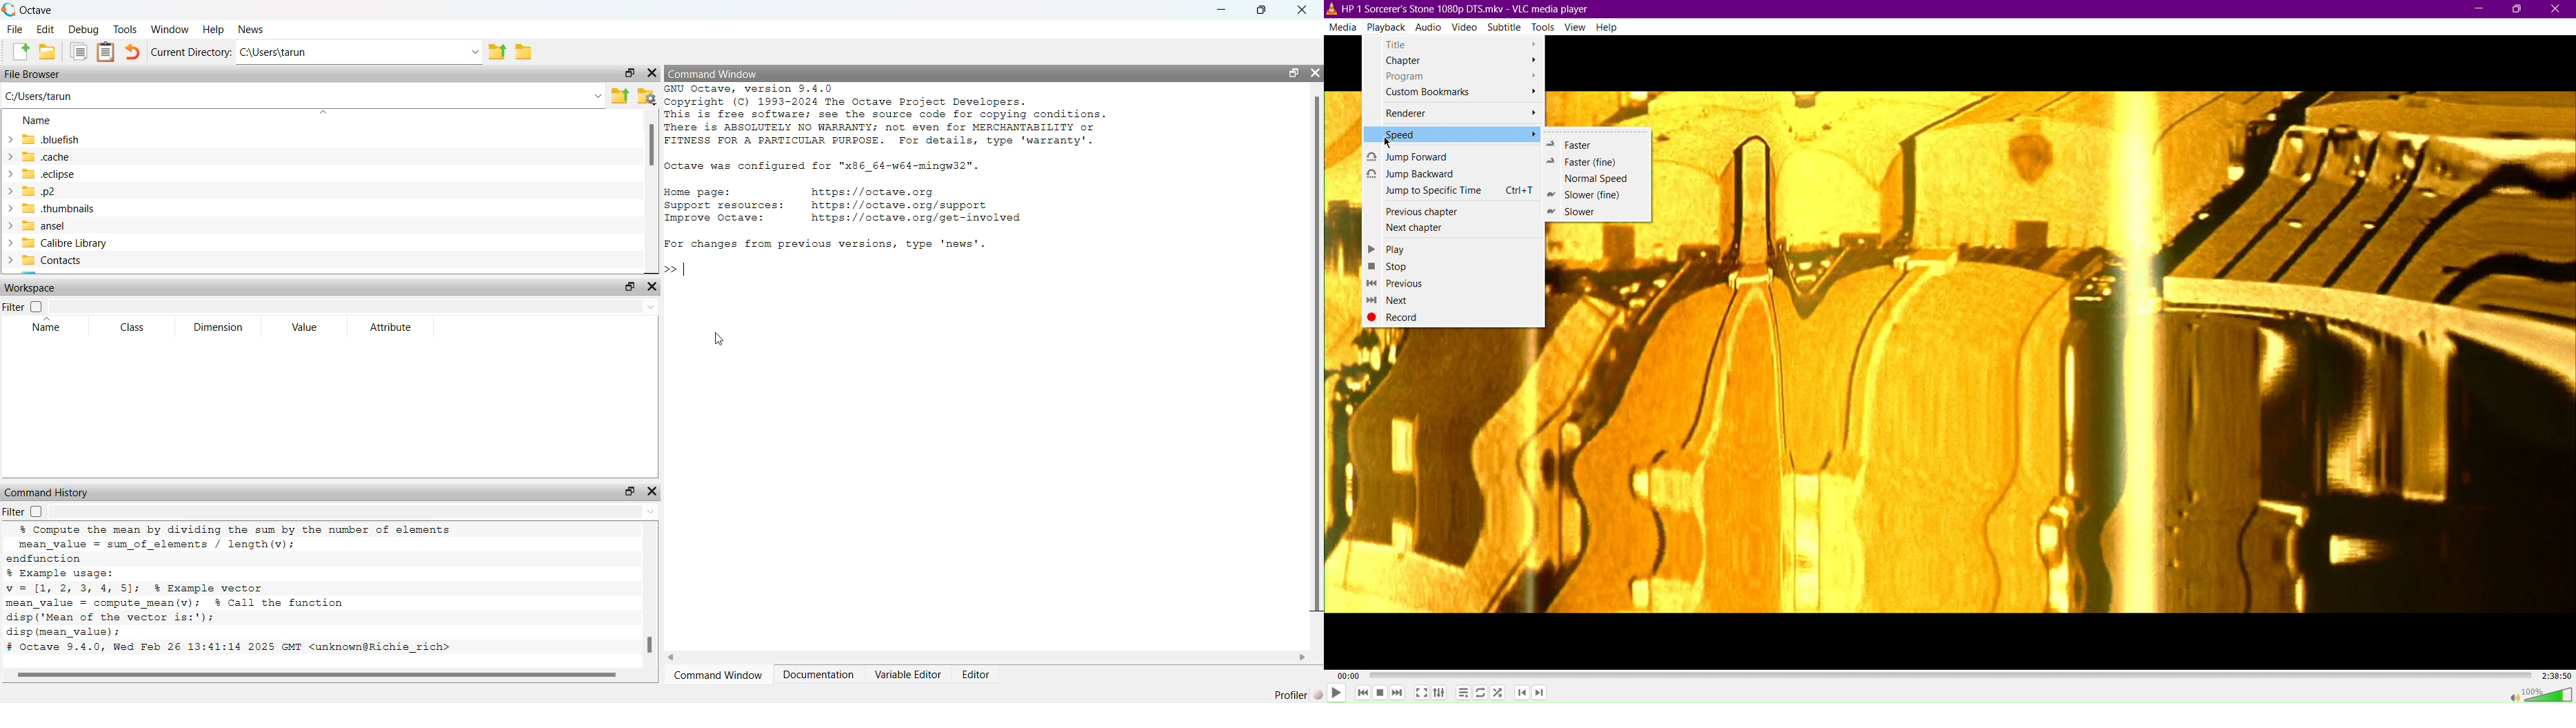  What do you see at coordinates (1457, 76) in the screenshot?
I see `Program` at bounding box center [1457, 76].